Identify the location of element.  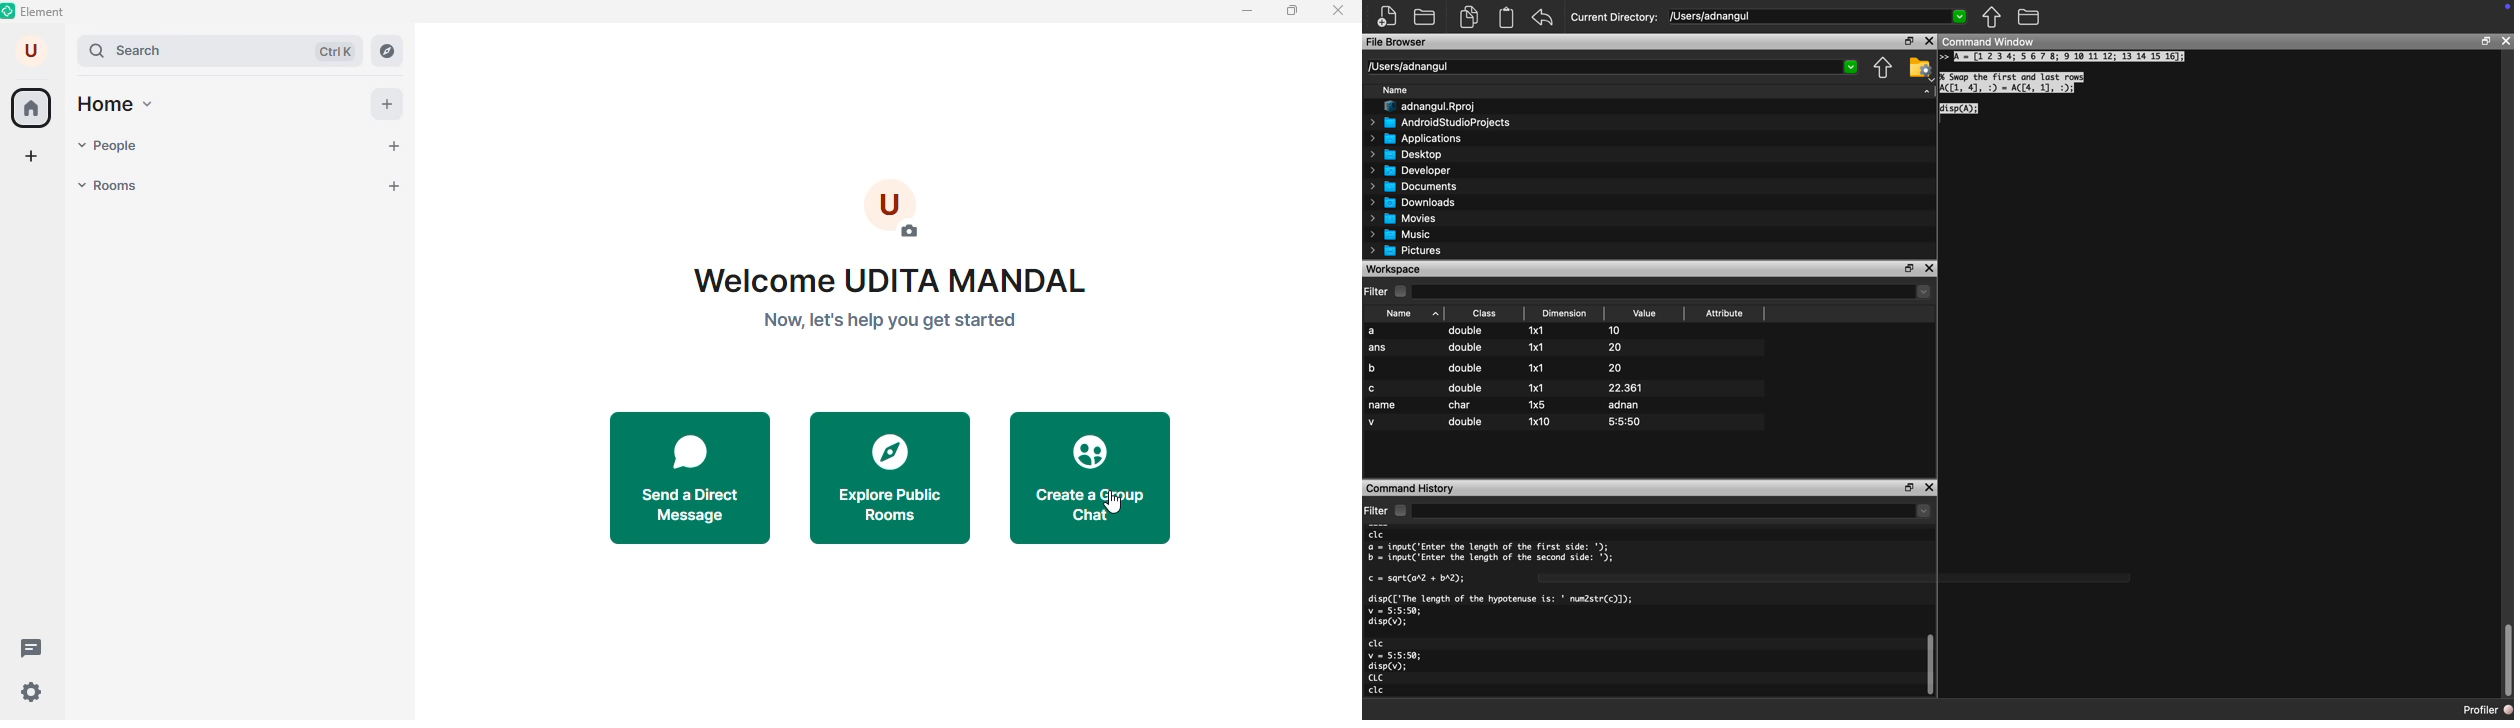
(34, 13).